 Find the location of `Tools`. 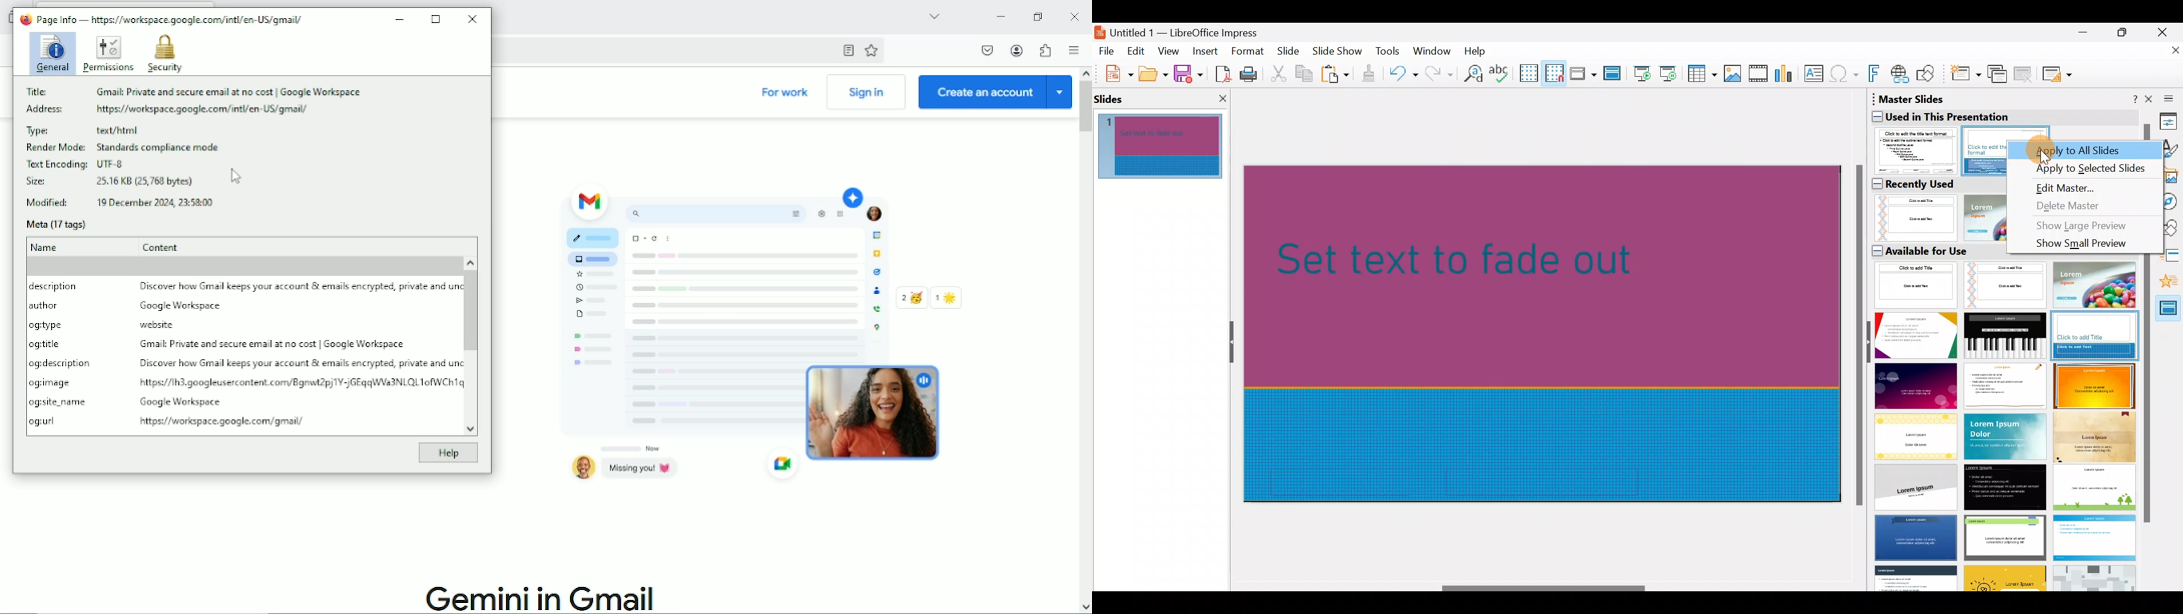

Tools is located at coordinates (1389, 53).